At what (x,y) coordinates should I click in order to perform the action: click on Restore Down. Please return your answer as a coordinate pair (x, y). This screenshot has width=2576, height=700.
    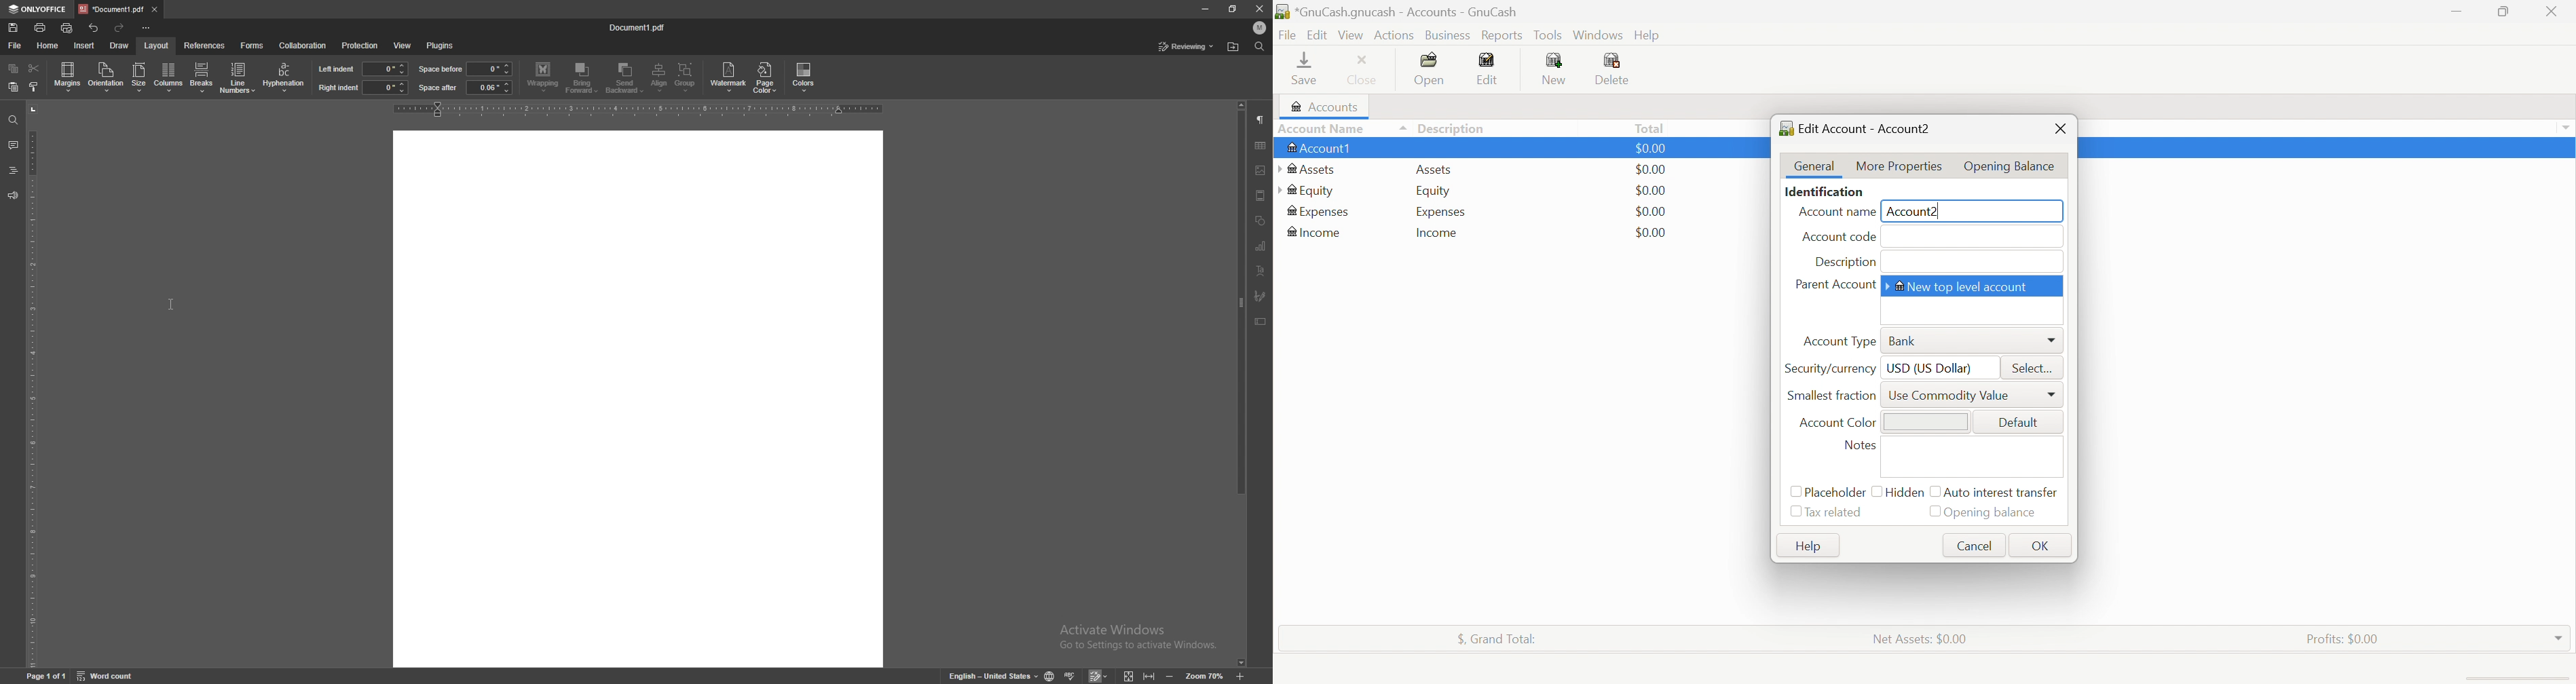
    Looking at the image, I should click on (2504, 12).